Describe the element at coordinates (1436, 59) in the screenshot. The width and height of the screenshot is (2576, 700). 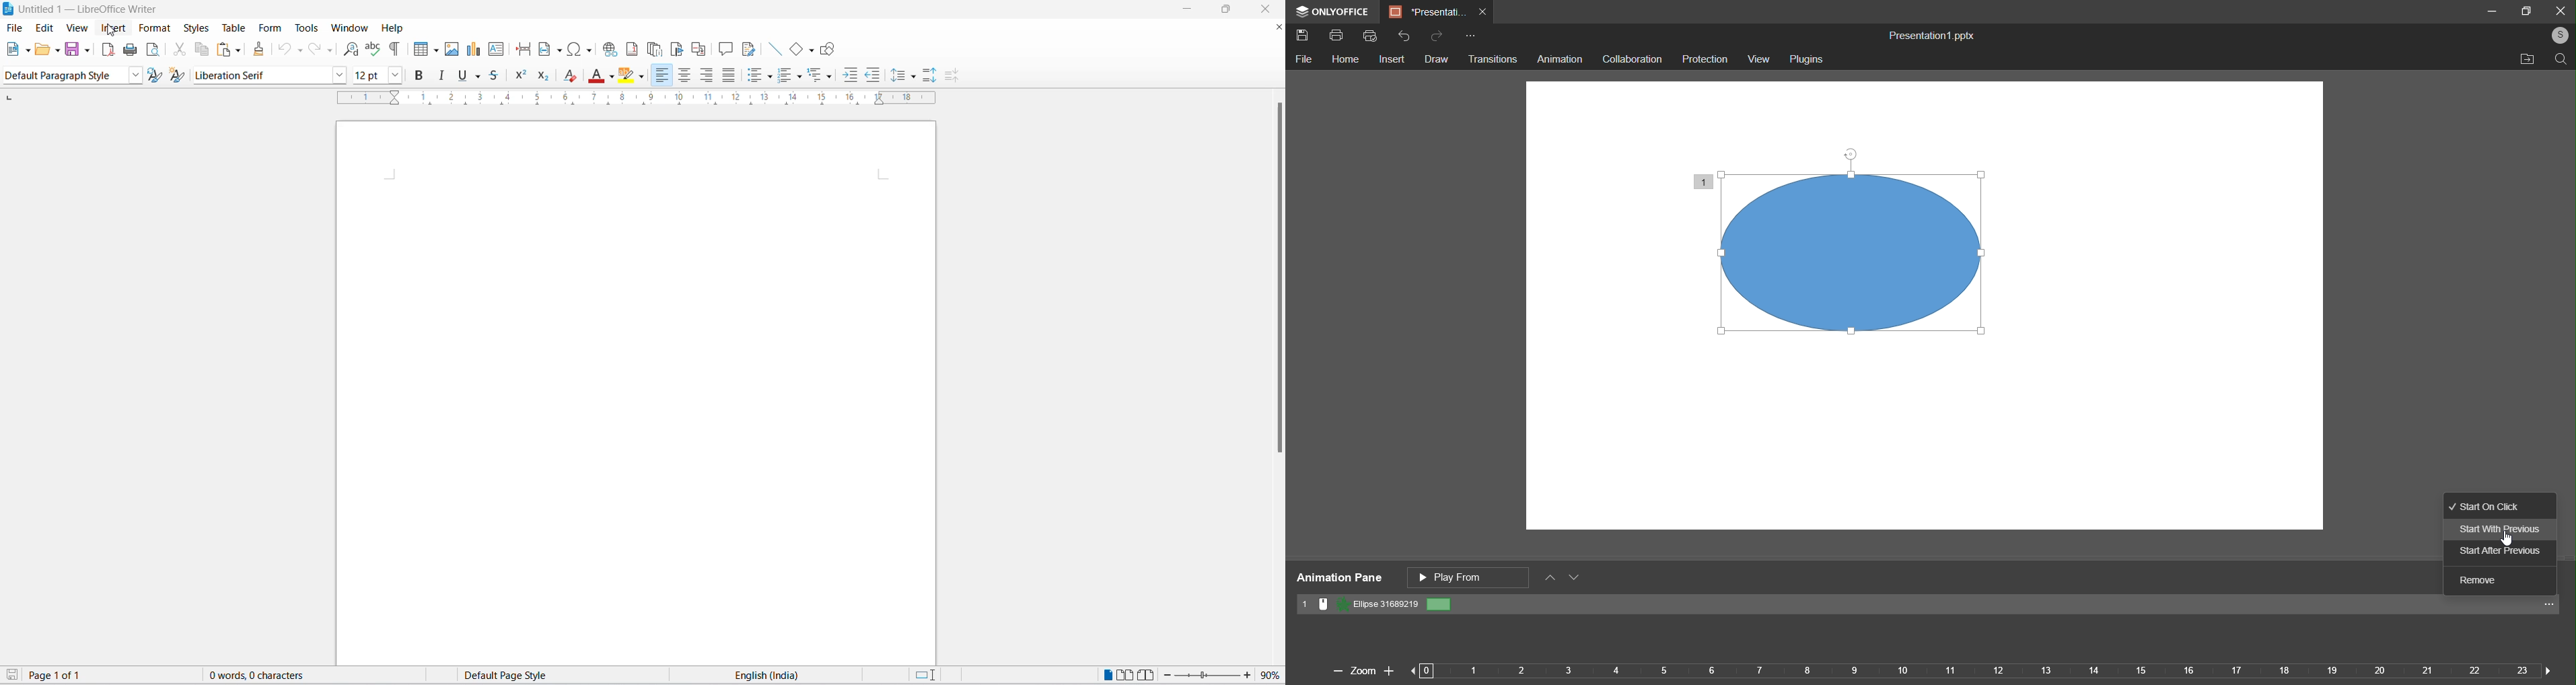
I see `draw` at that location.